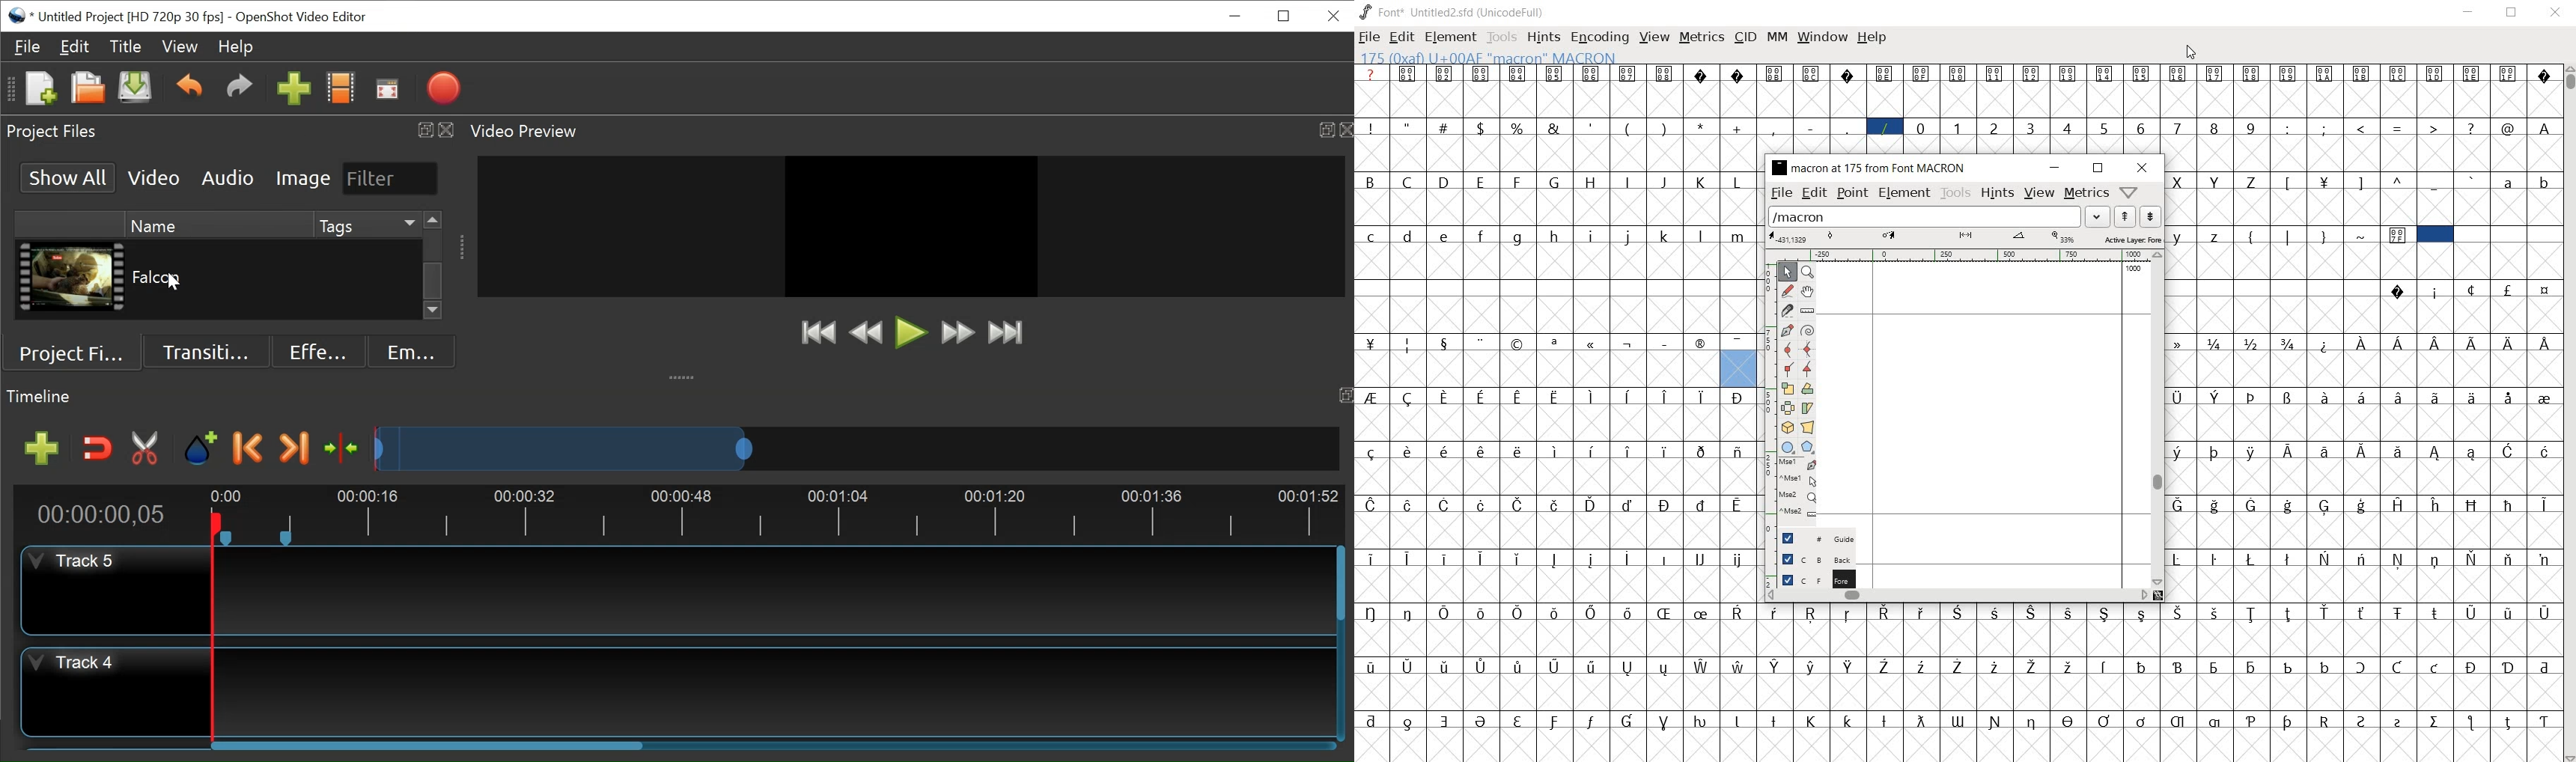  I want to click on pen, so click(1786, 330).